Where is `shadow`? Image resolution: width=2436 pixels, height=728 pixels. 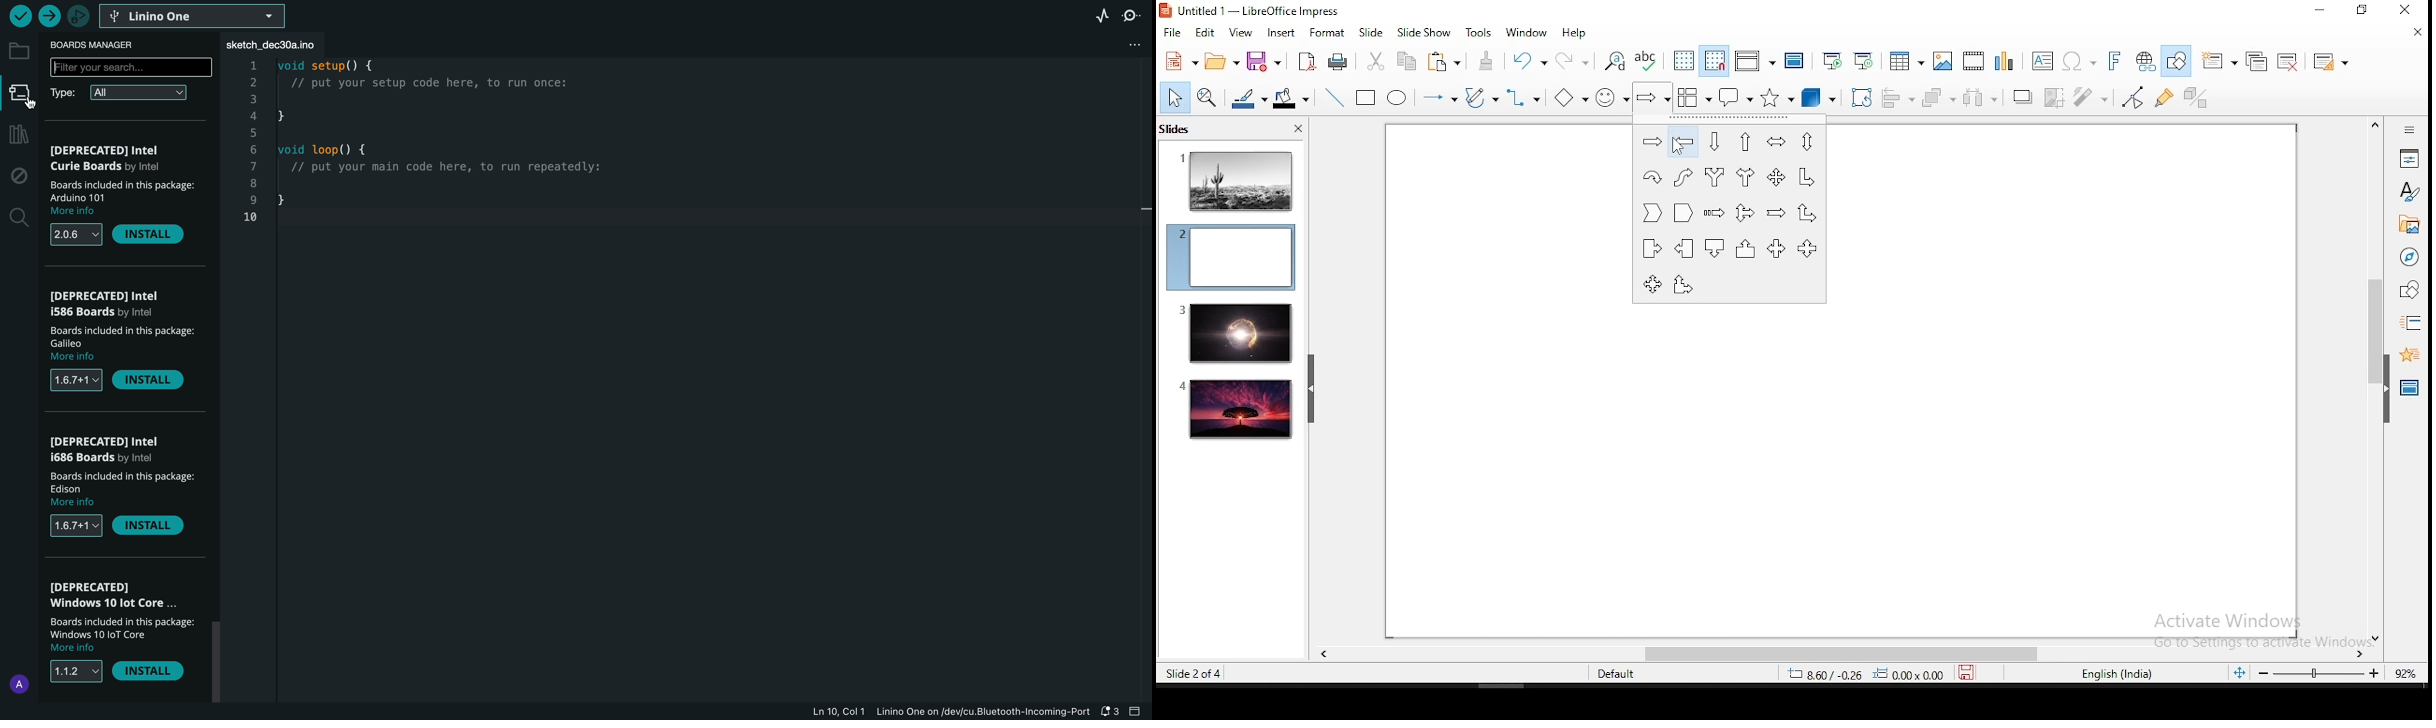
shadow is located at coordinates (2022, 95).